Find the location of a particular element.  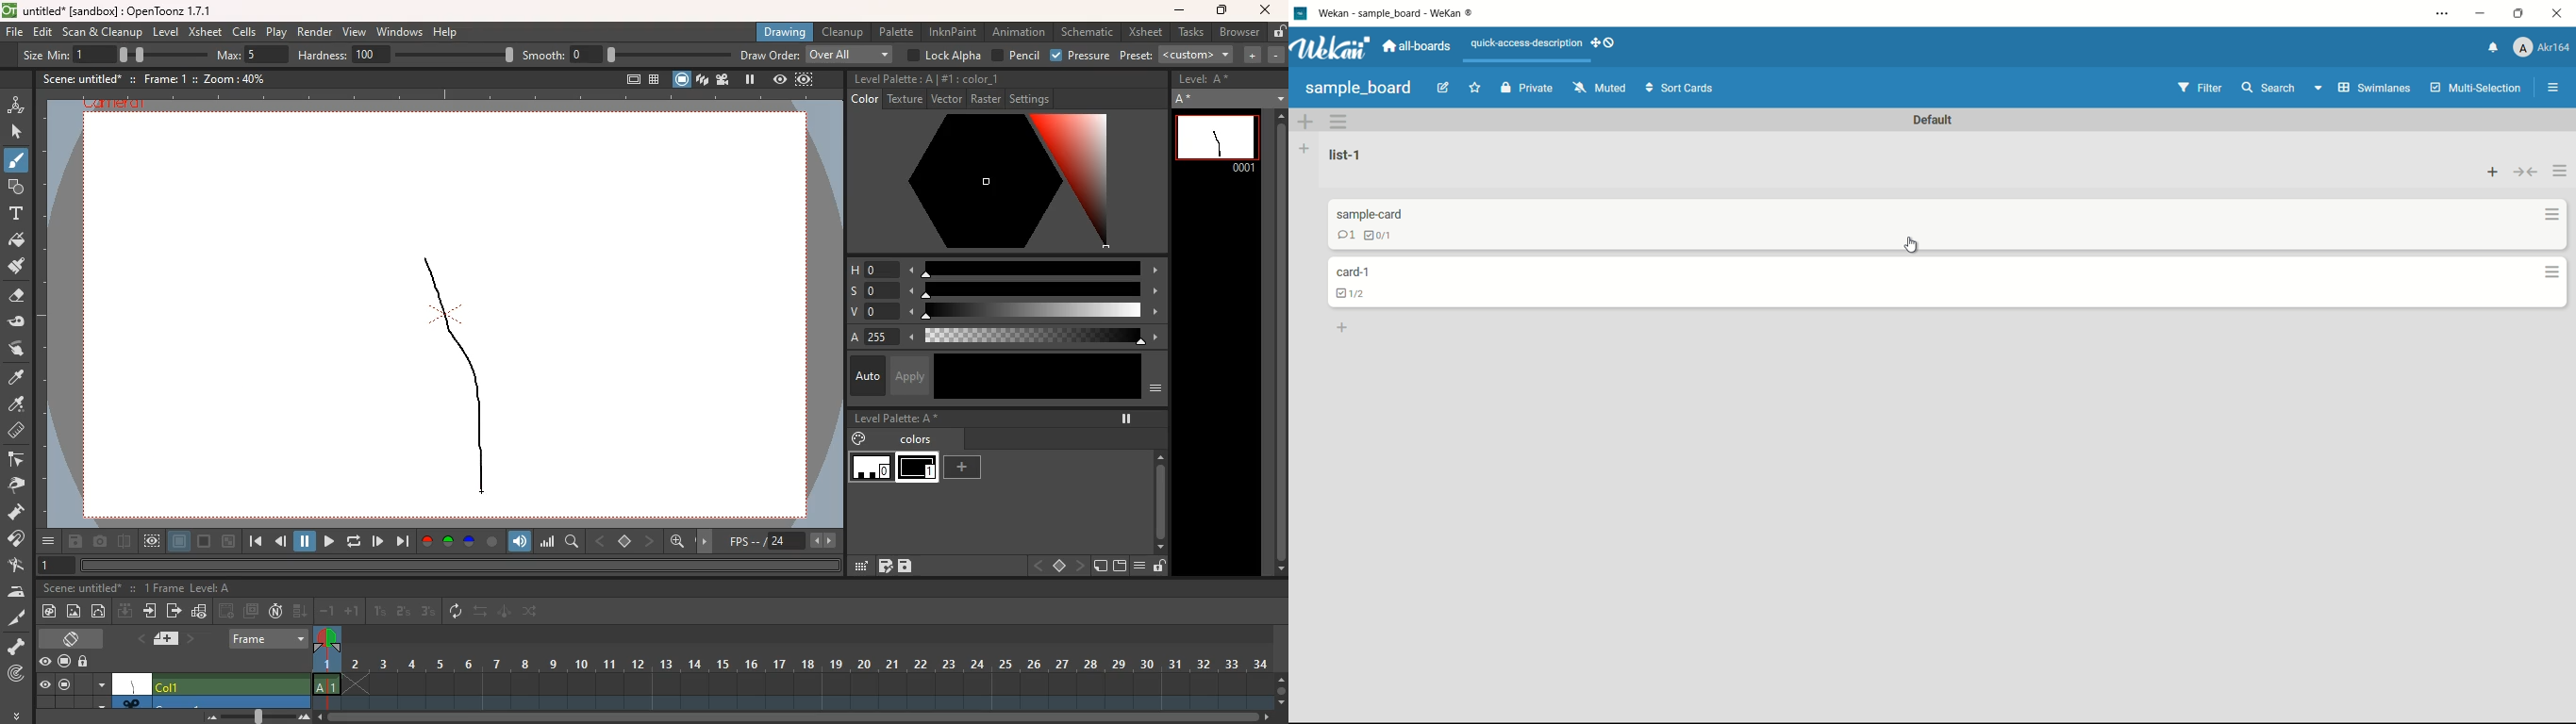

collapse is located at coordinates (2526, 173).